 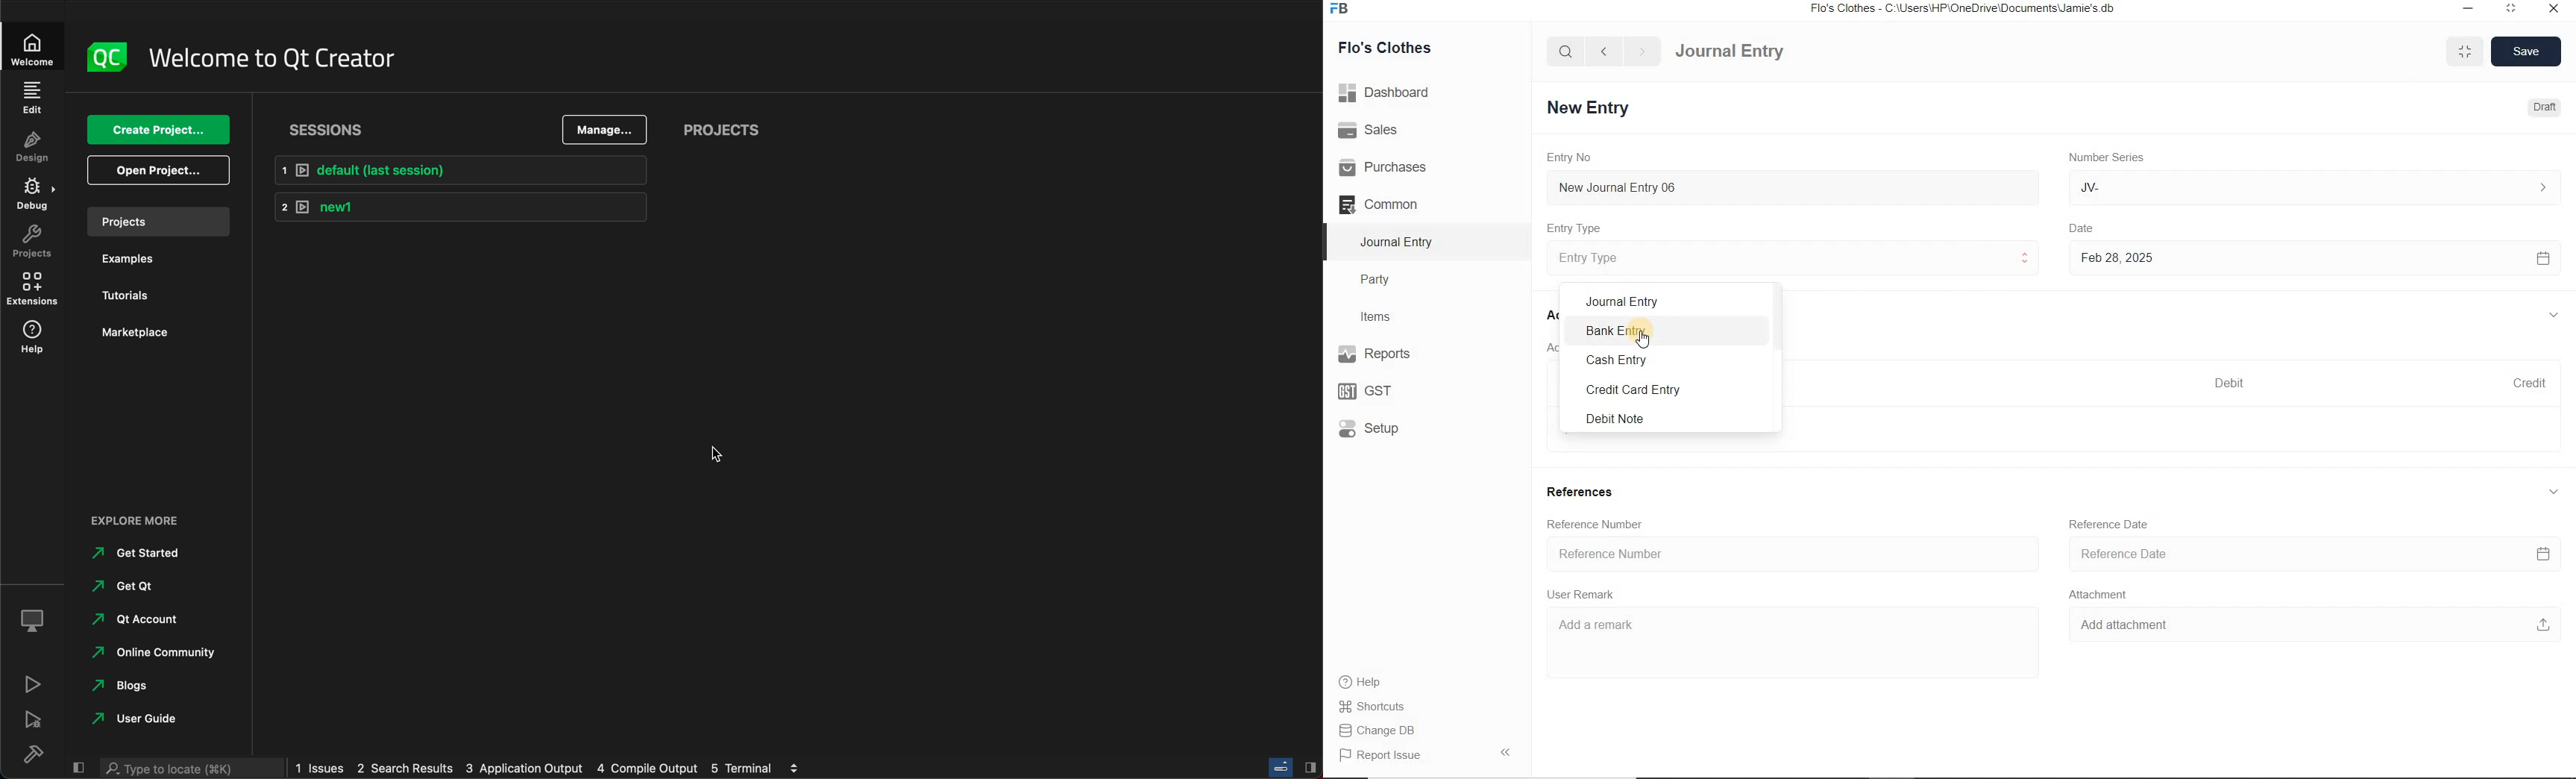 I want to click on help, so click(x=34, y=341).